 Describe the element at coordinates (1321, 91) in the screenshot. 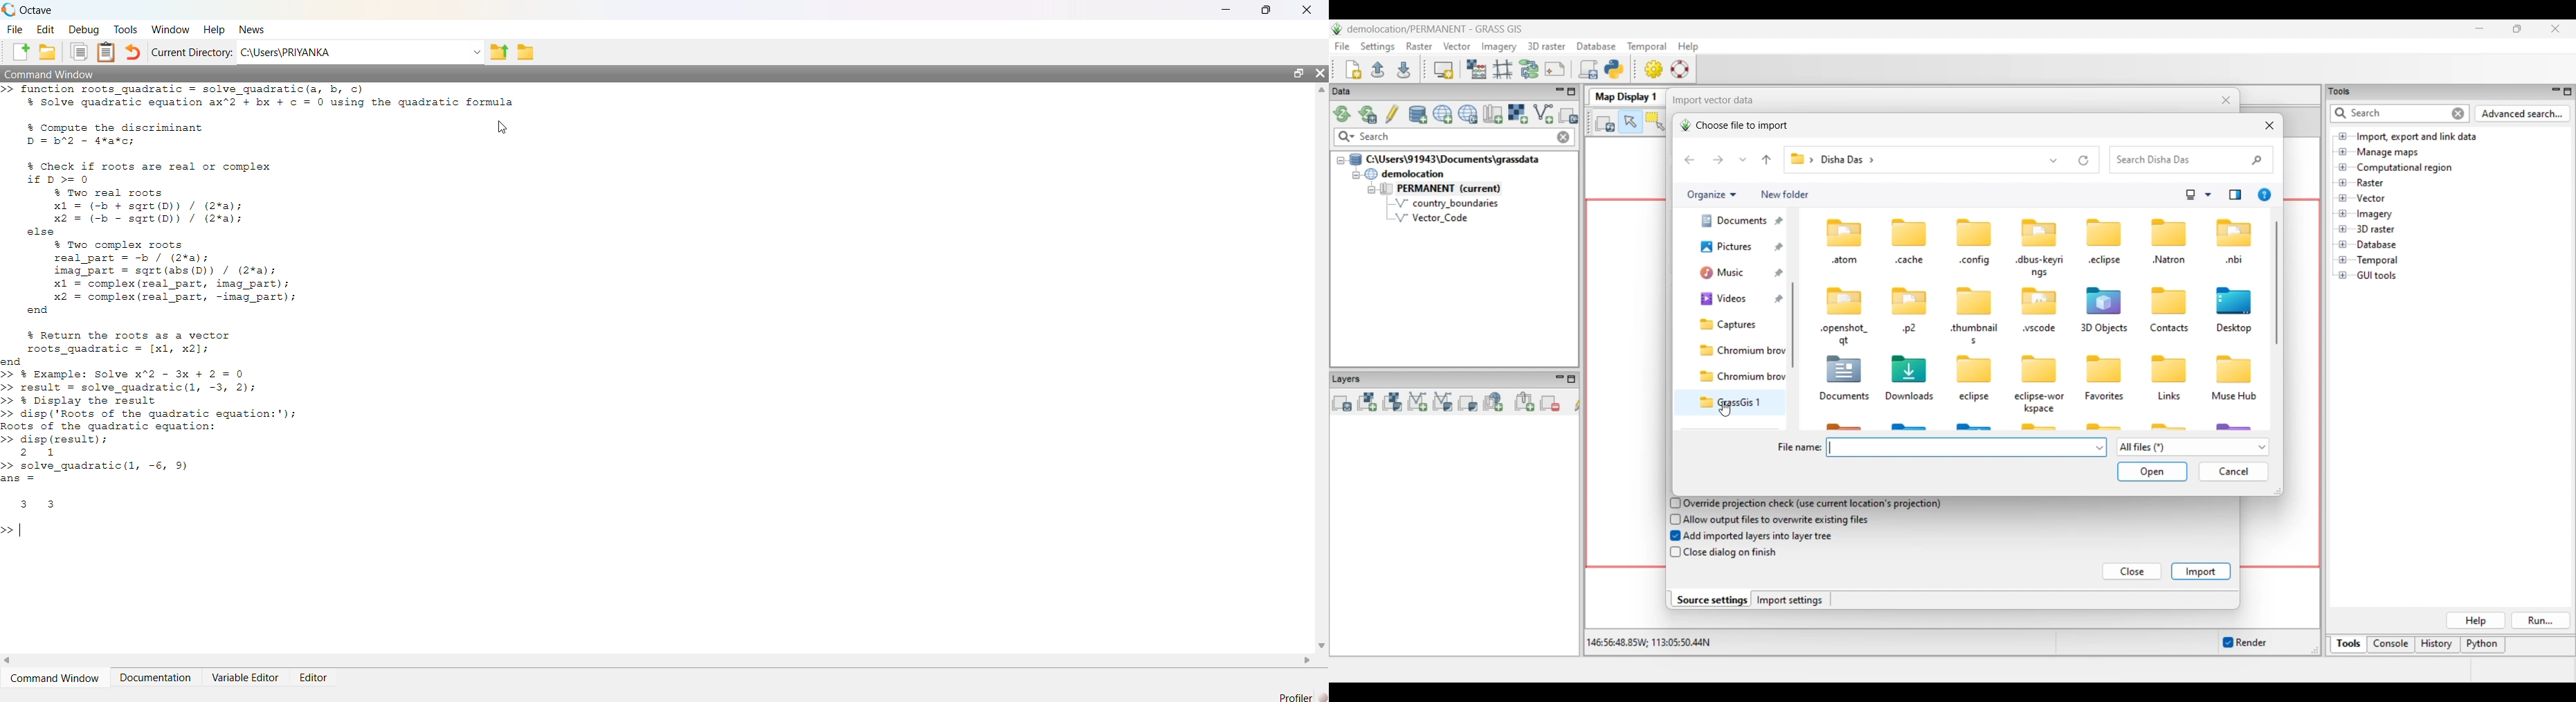

I see `Up` at that location.